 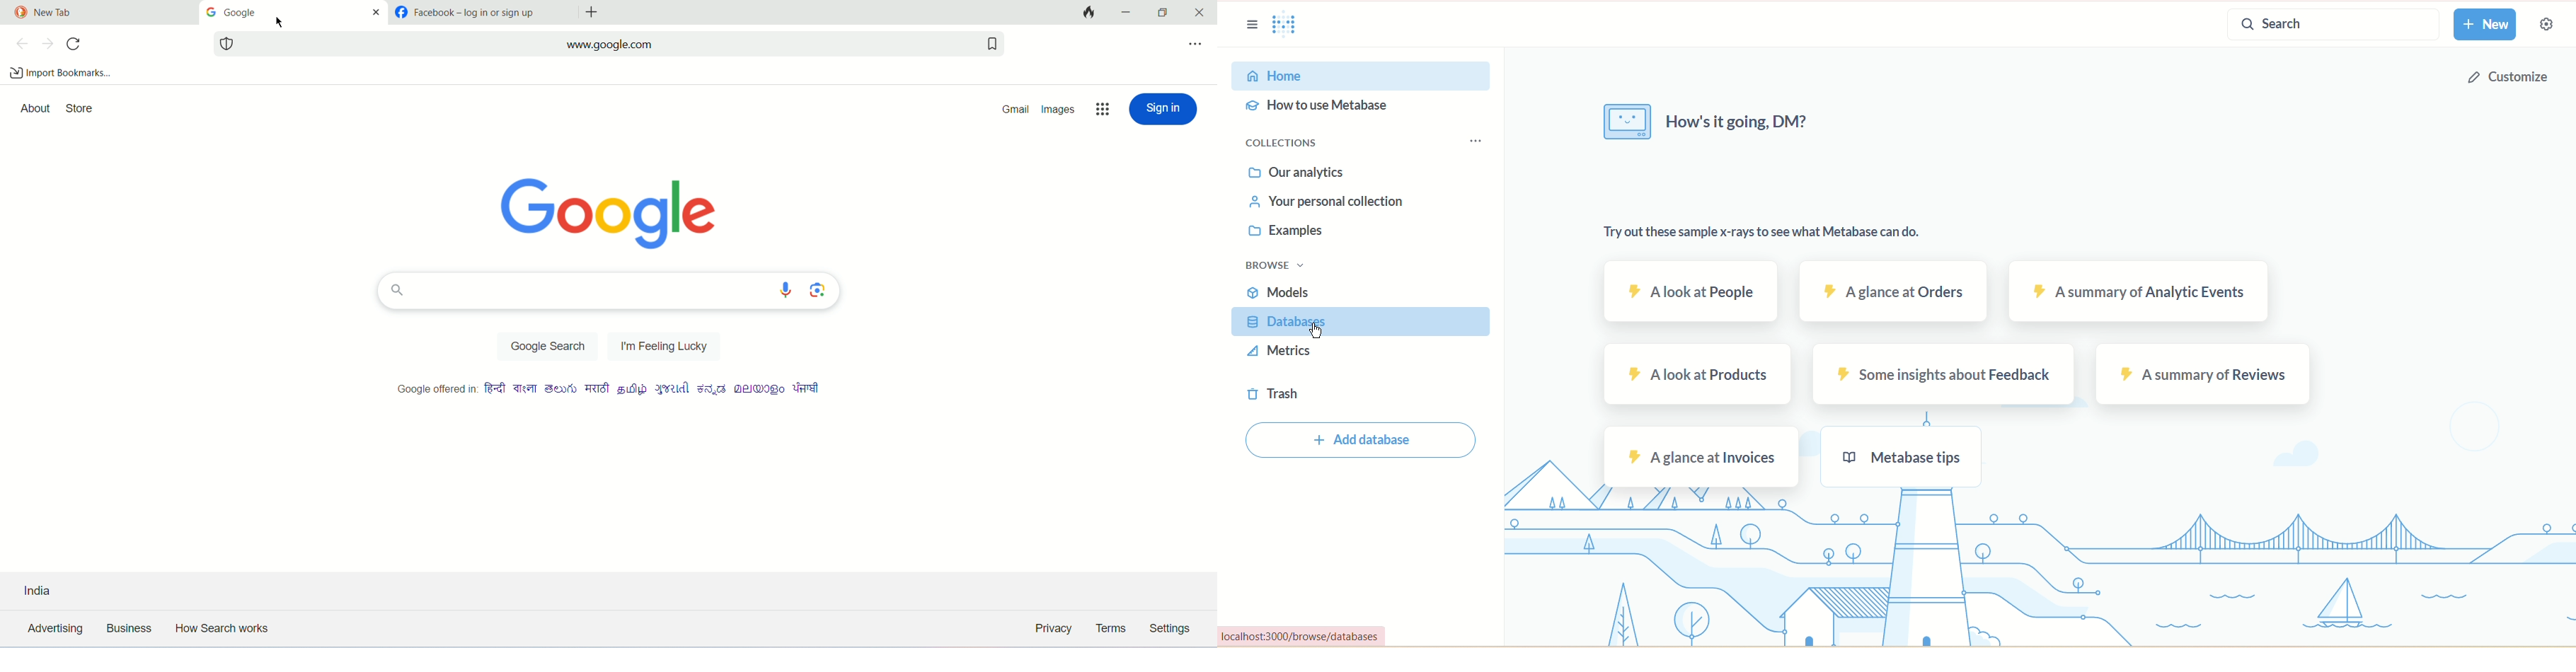 What do you see at coordinates (74, 43) in the screenshot?
I see `refresh` at bounding box center [74, 43].